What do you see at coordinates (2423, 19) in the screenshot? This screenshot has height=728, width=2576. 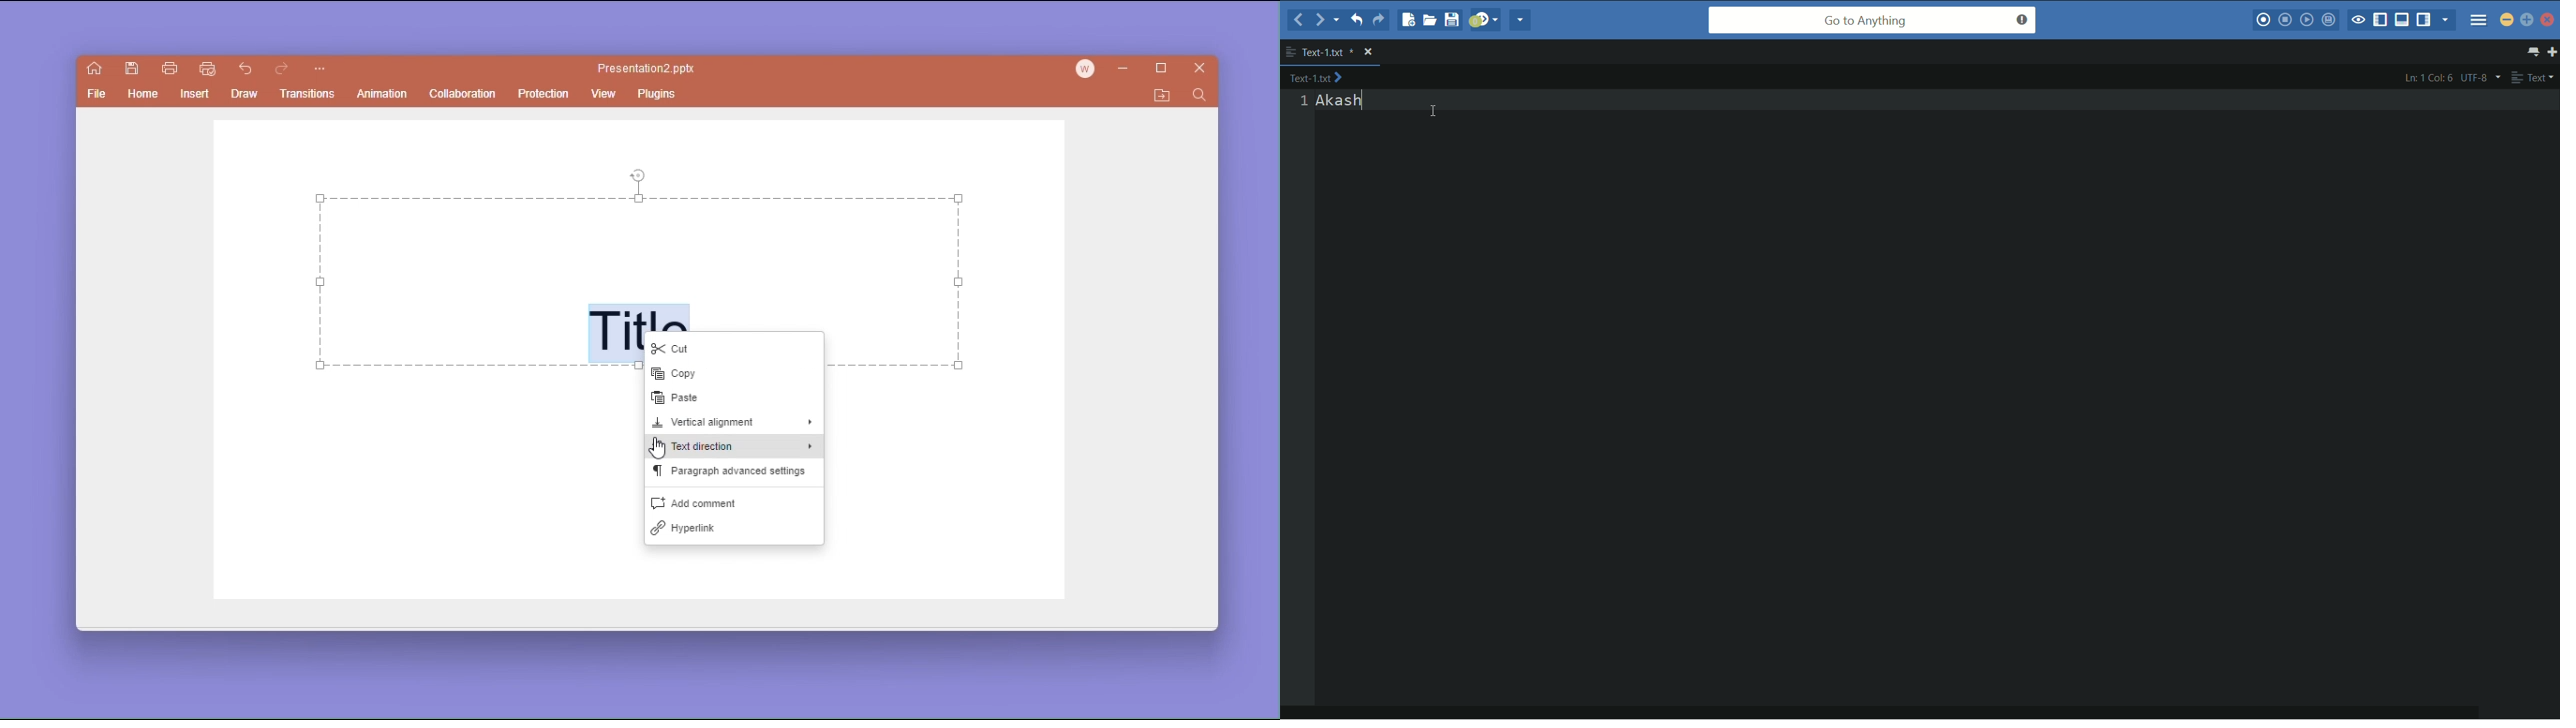 I see `show/hide right panel` at bounding box center [2423, 19].